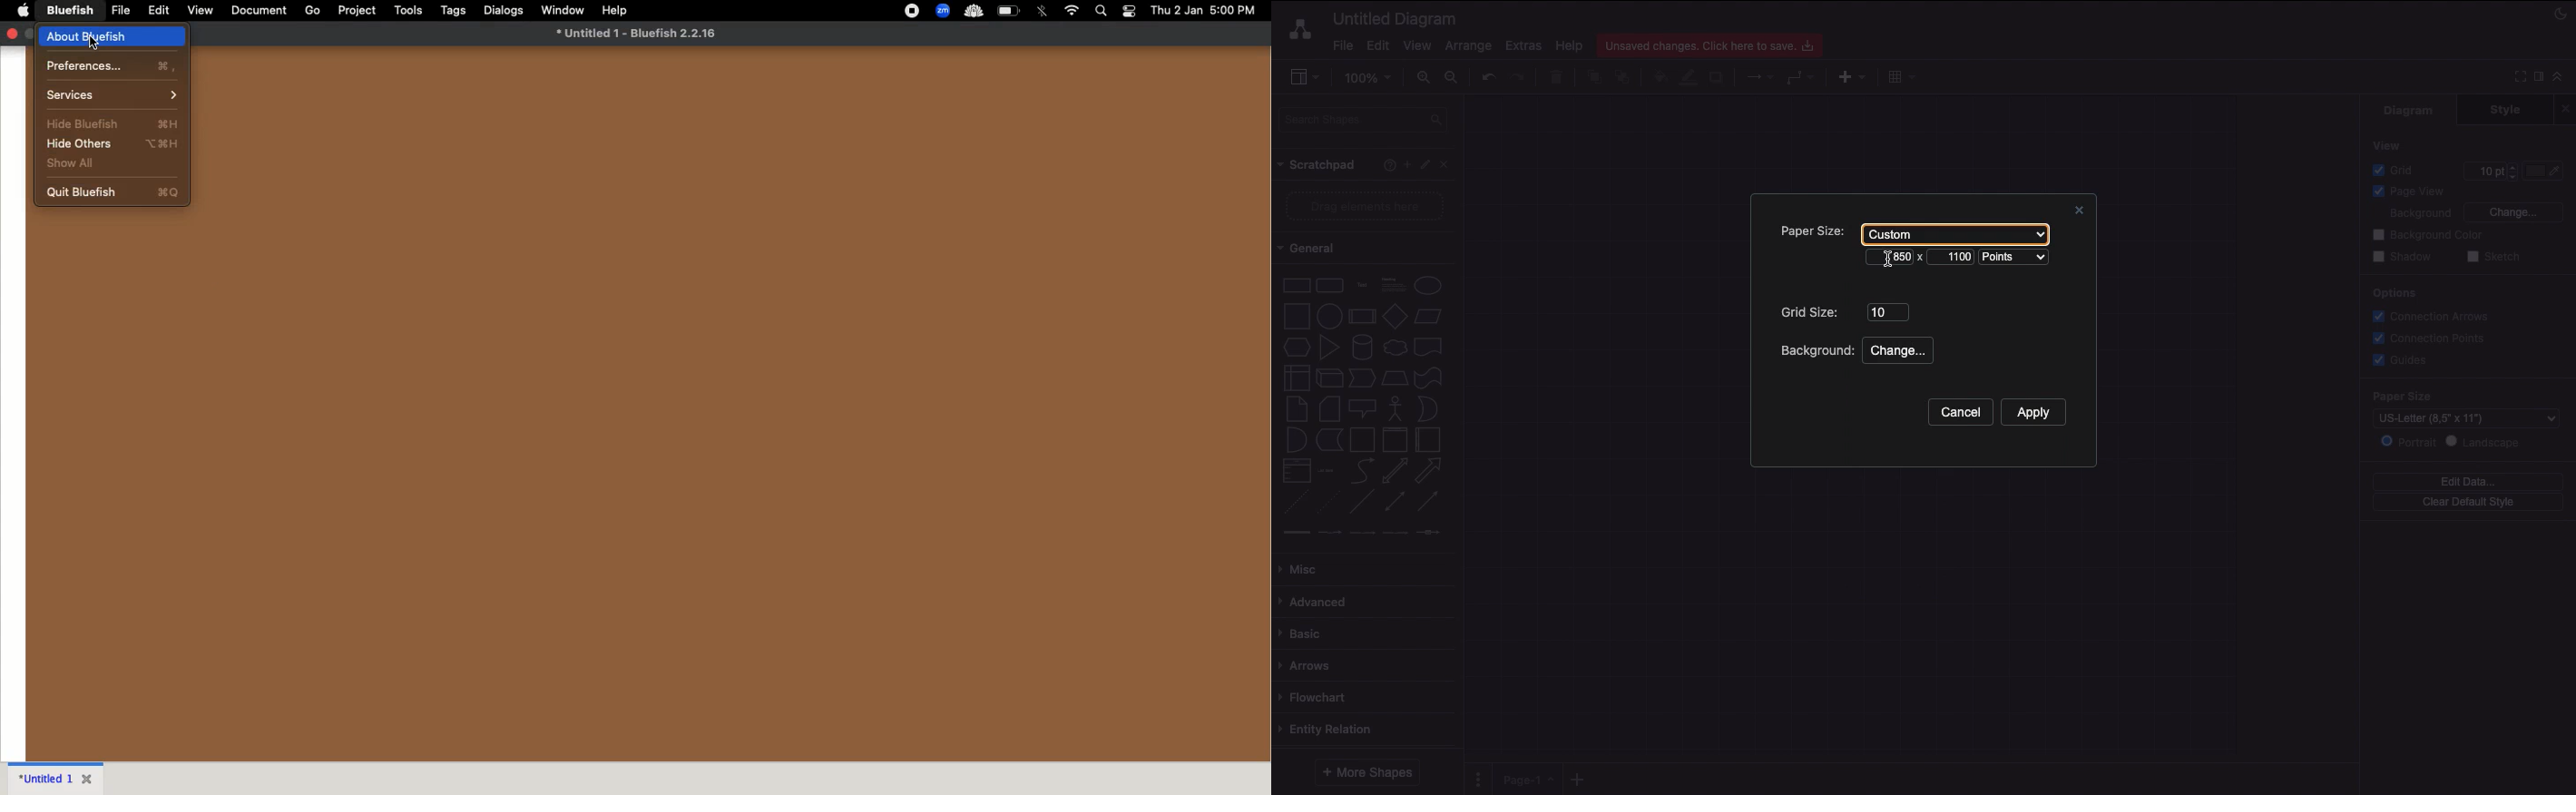 This screenshot has height=812, width=2576. What do you see at coordinates (1454, 79) in the screenshot?
I see `Zoom out` at bounding box center [1454, 79].